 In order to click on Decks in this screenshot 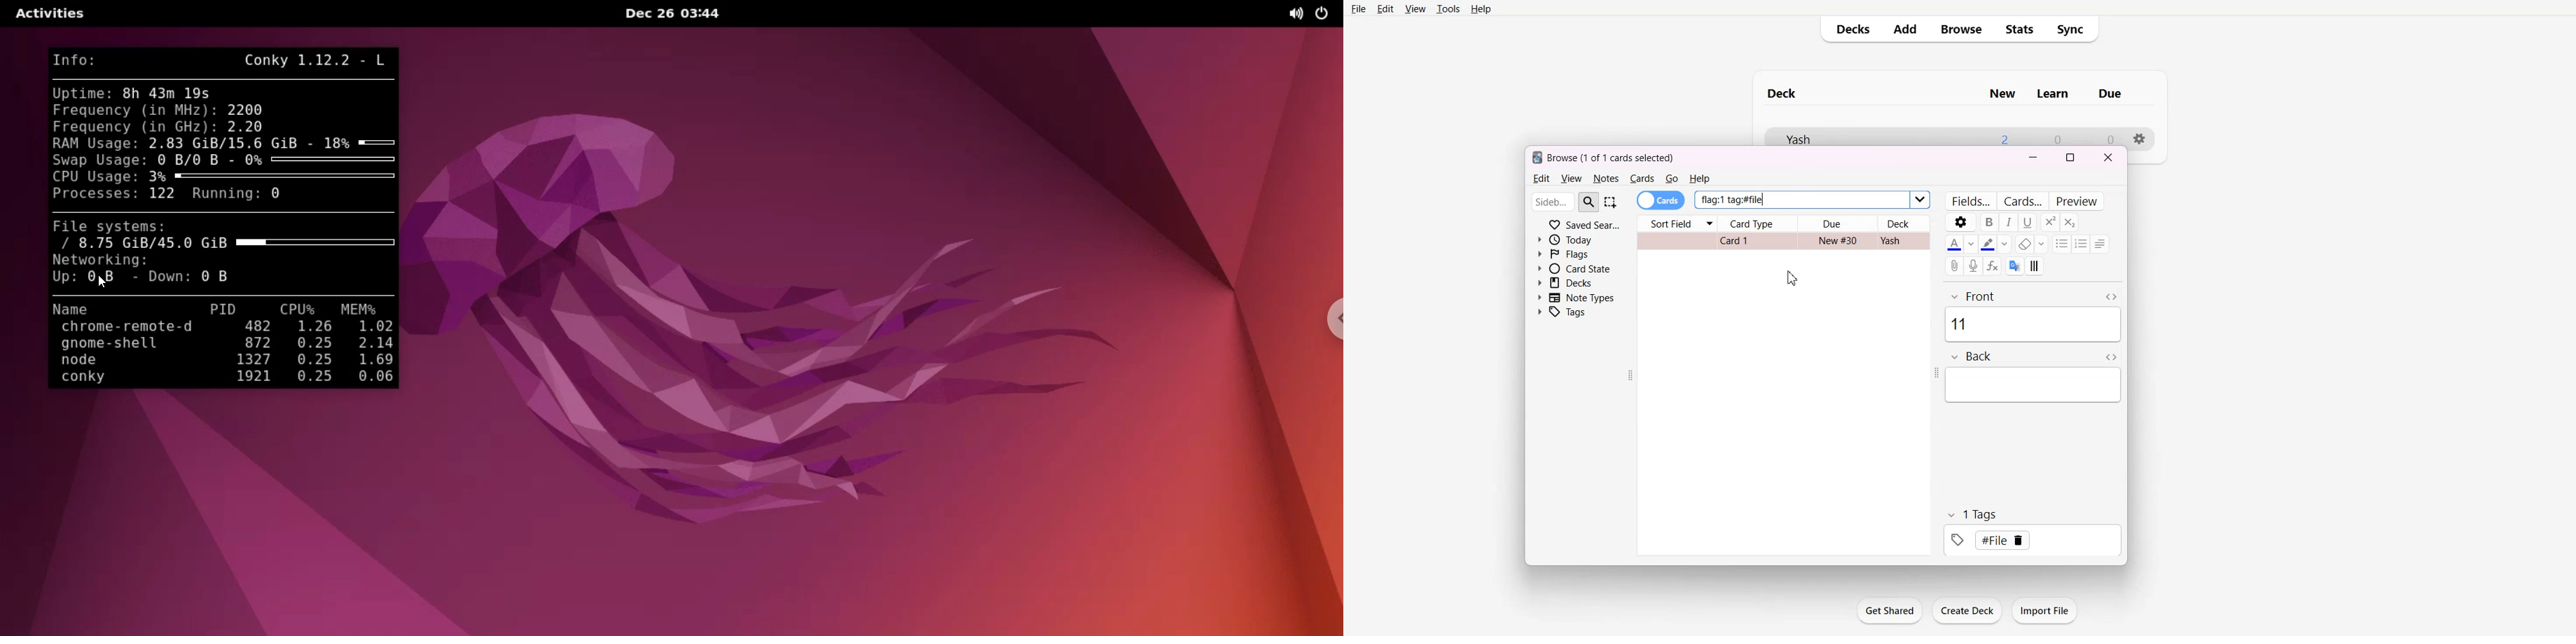, I will do `click(1574, 283)`.